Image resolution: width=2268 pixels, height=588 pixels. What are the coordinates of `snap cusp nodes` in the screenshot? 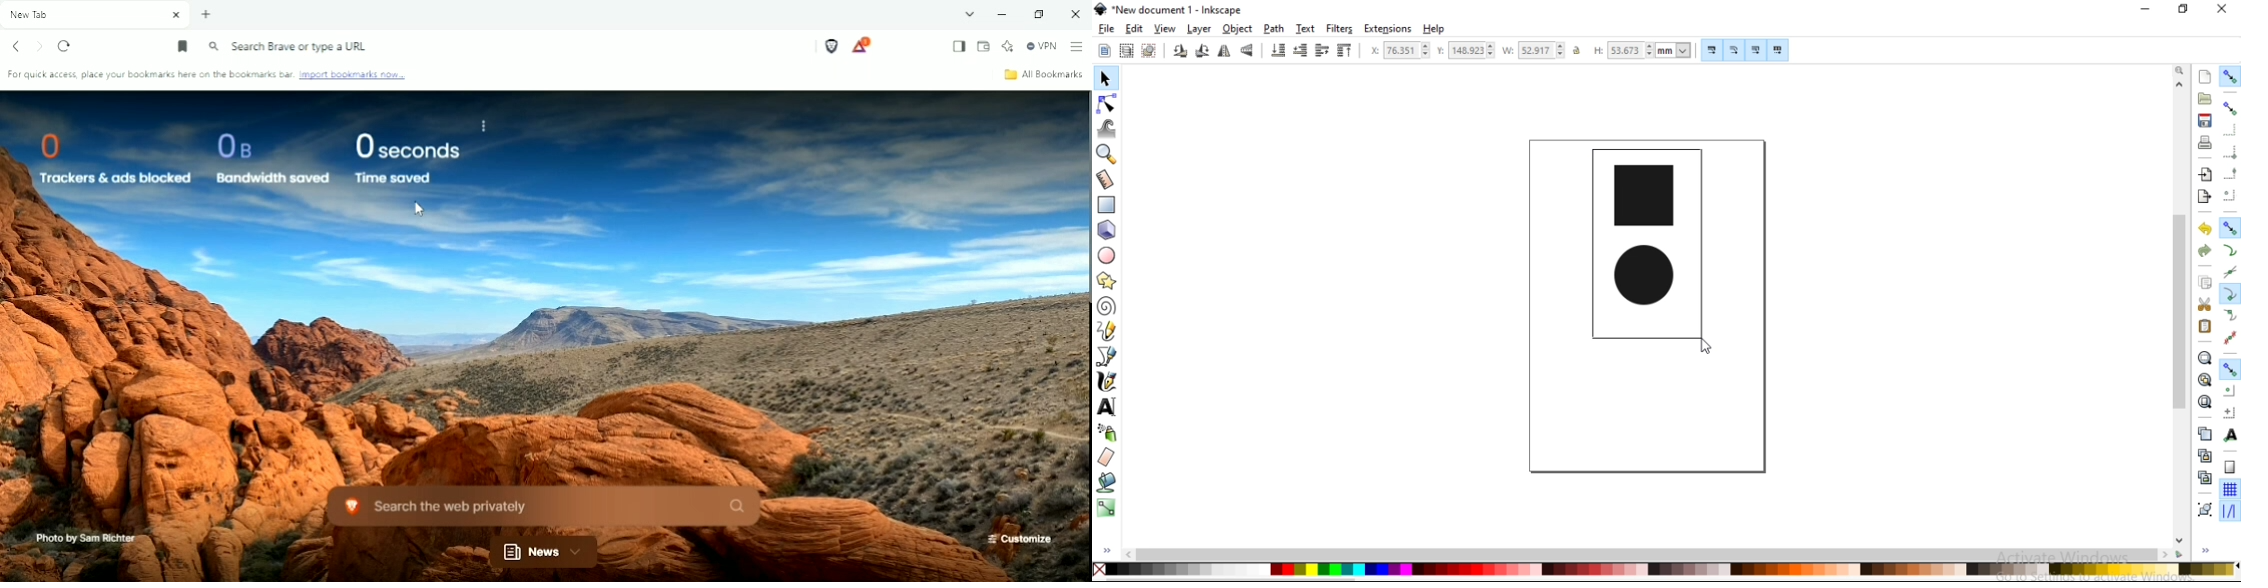 It's located at (2230, 294).